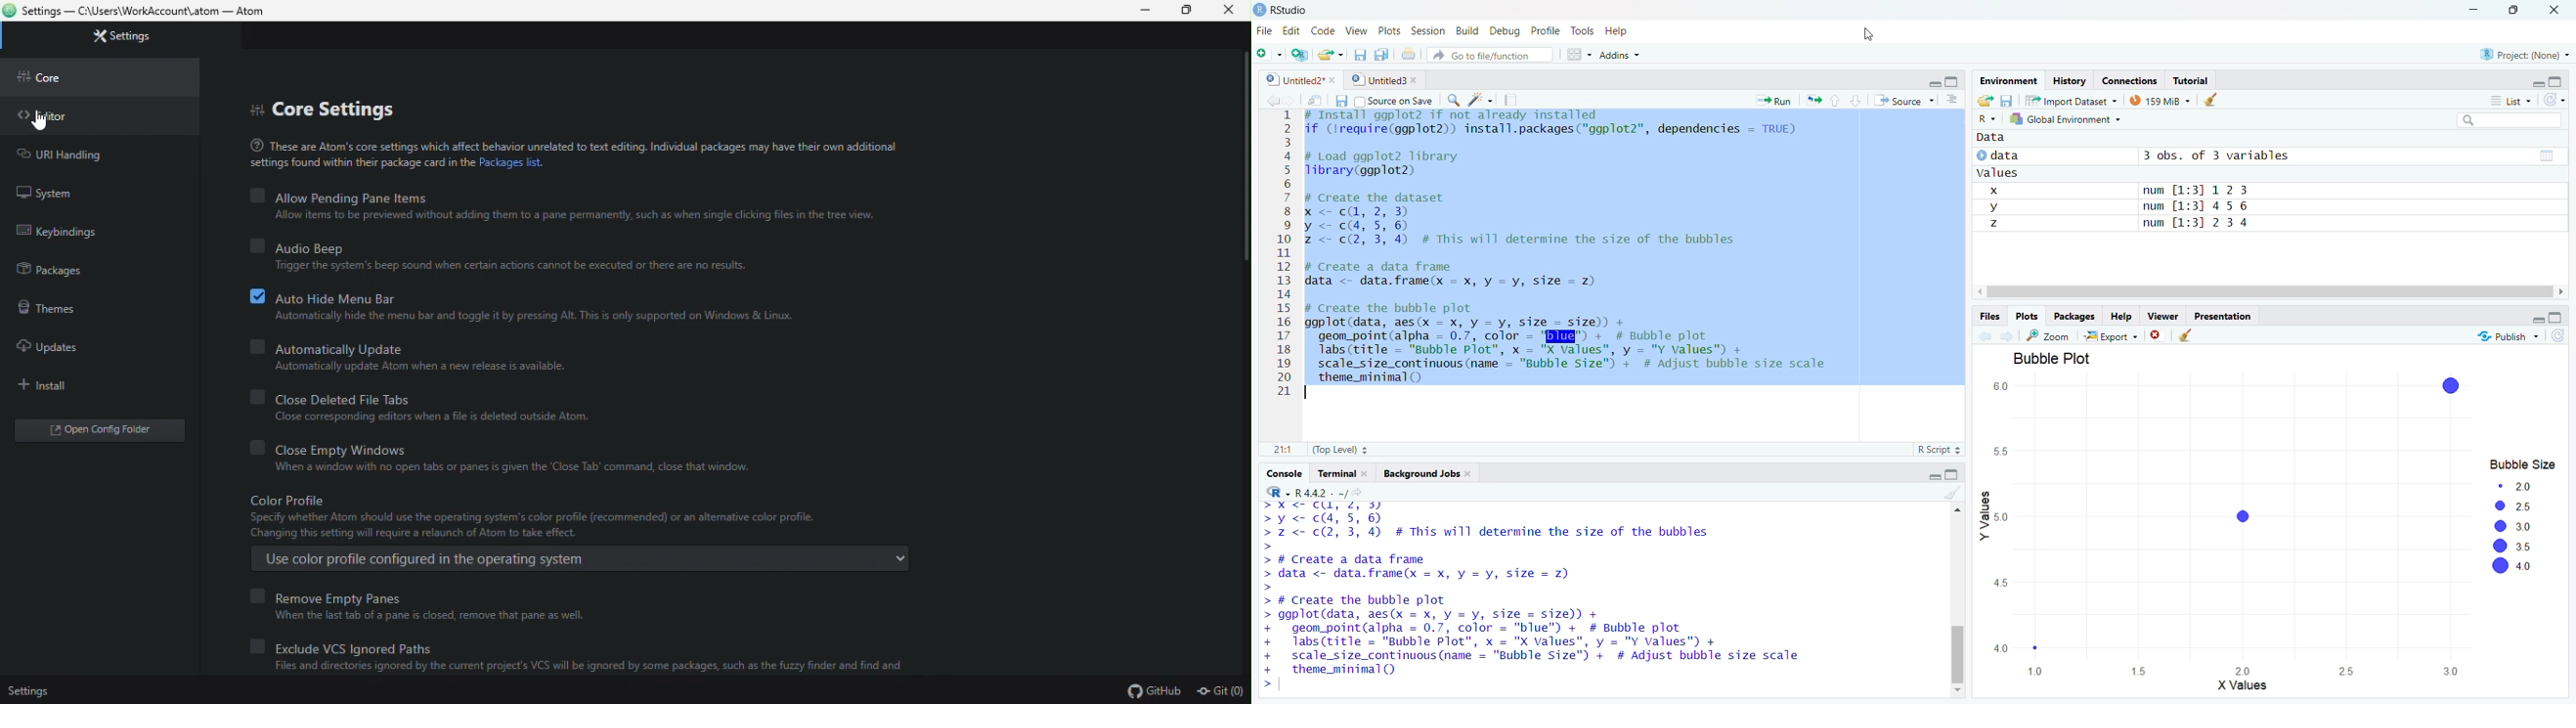 The image size is (2576, 728). I want to click on Background Jobs, so click(1426, 472).